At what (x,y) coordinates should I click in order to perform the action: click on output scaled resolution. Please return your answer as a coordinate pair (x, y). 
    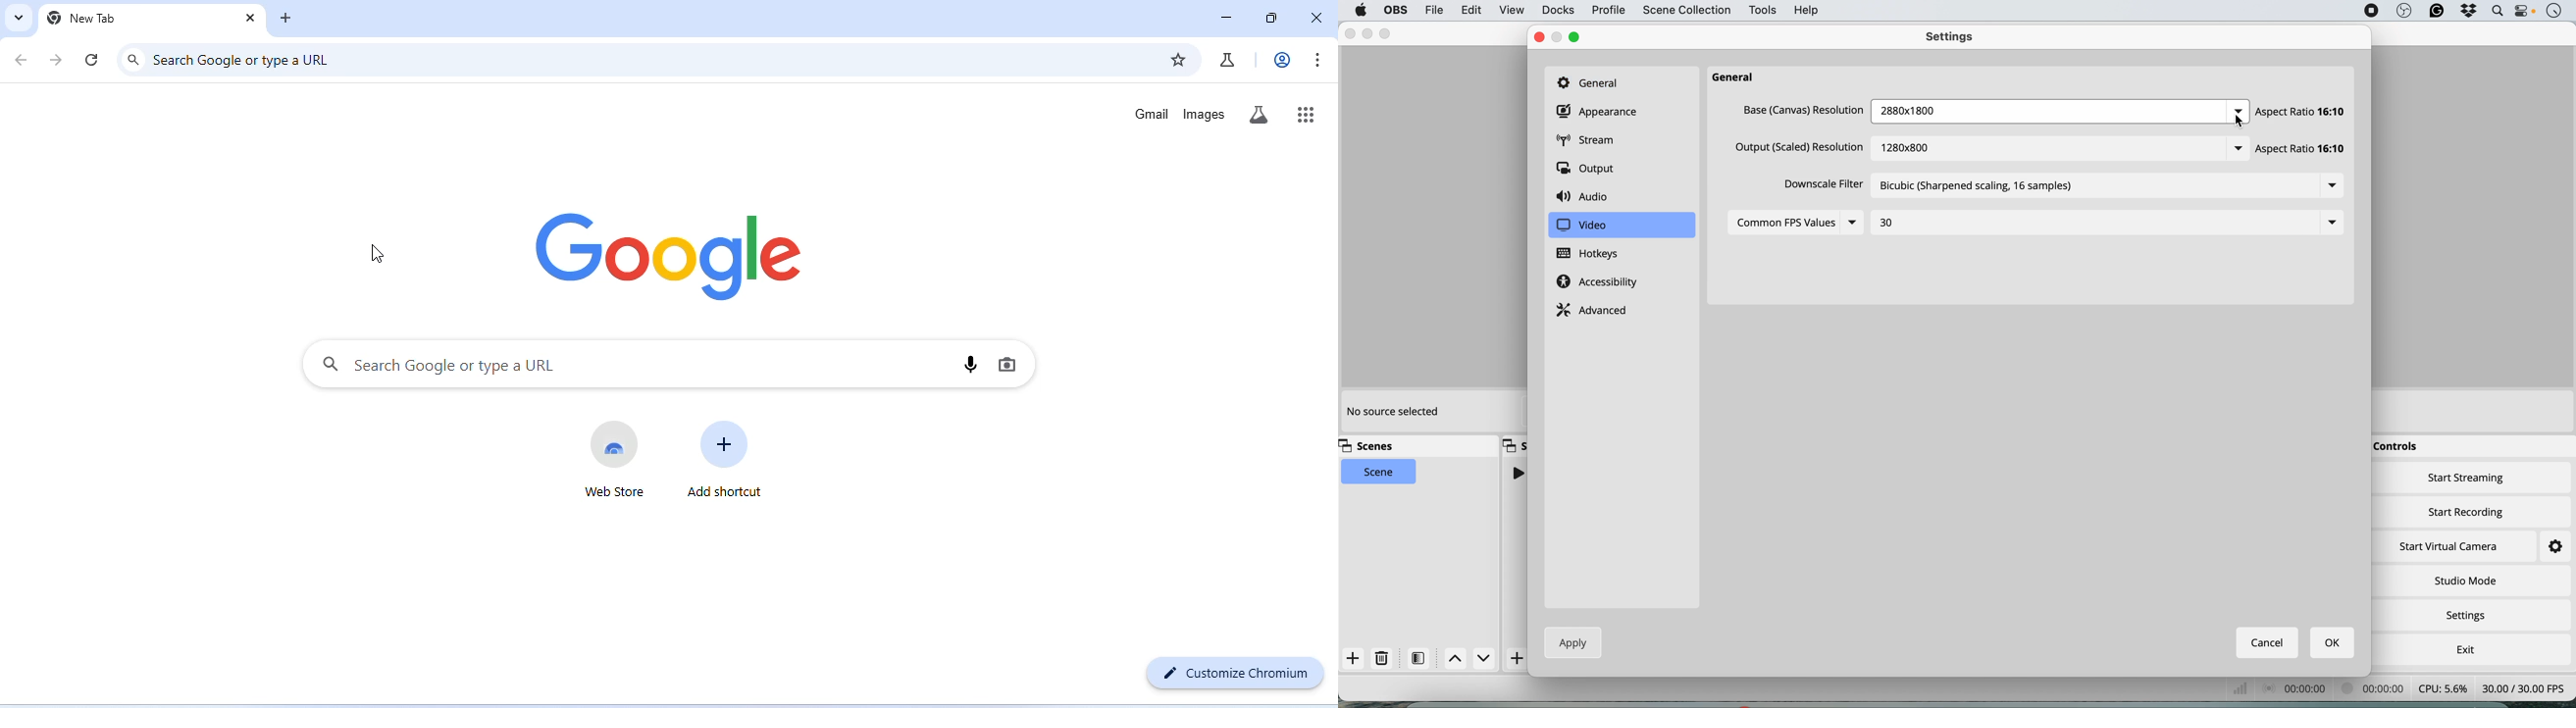
    Looking at the image, I should click on (1800, 151).